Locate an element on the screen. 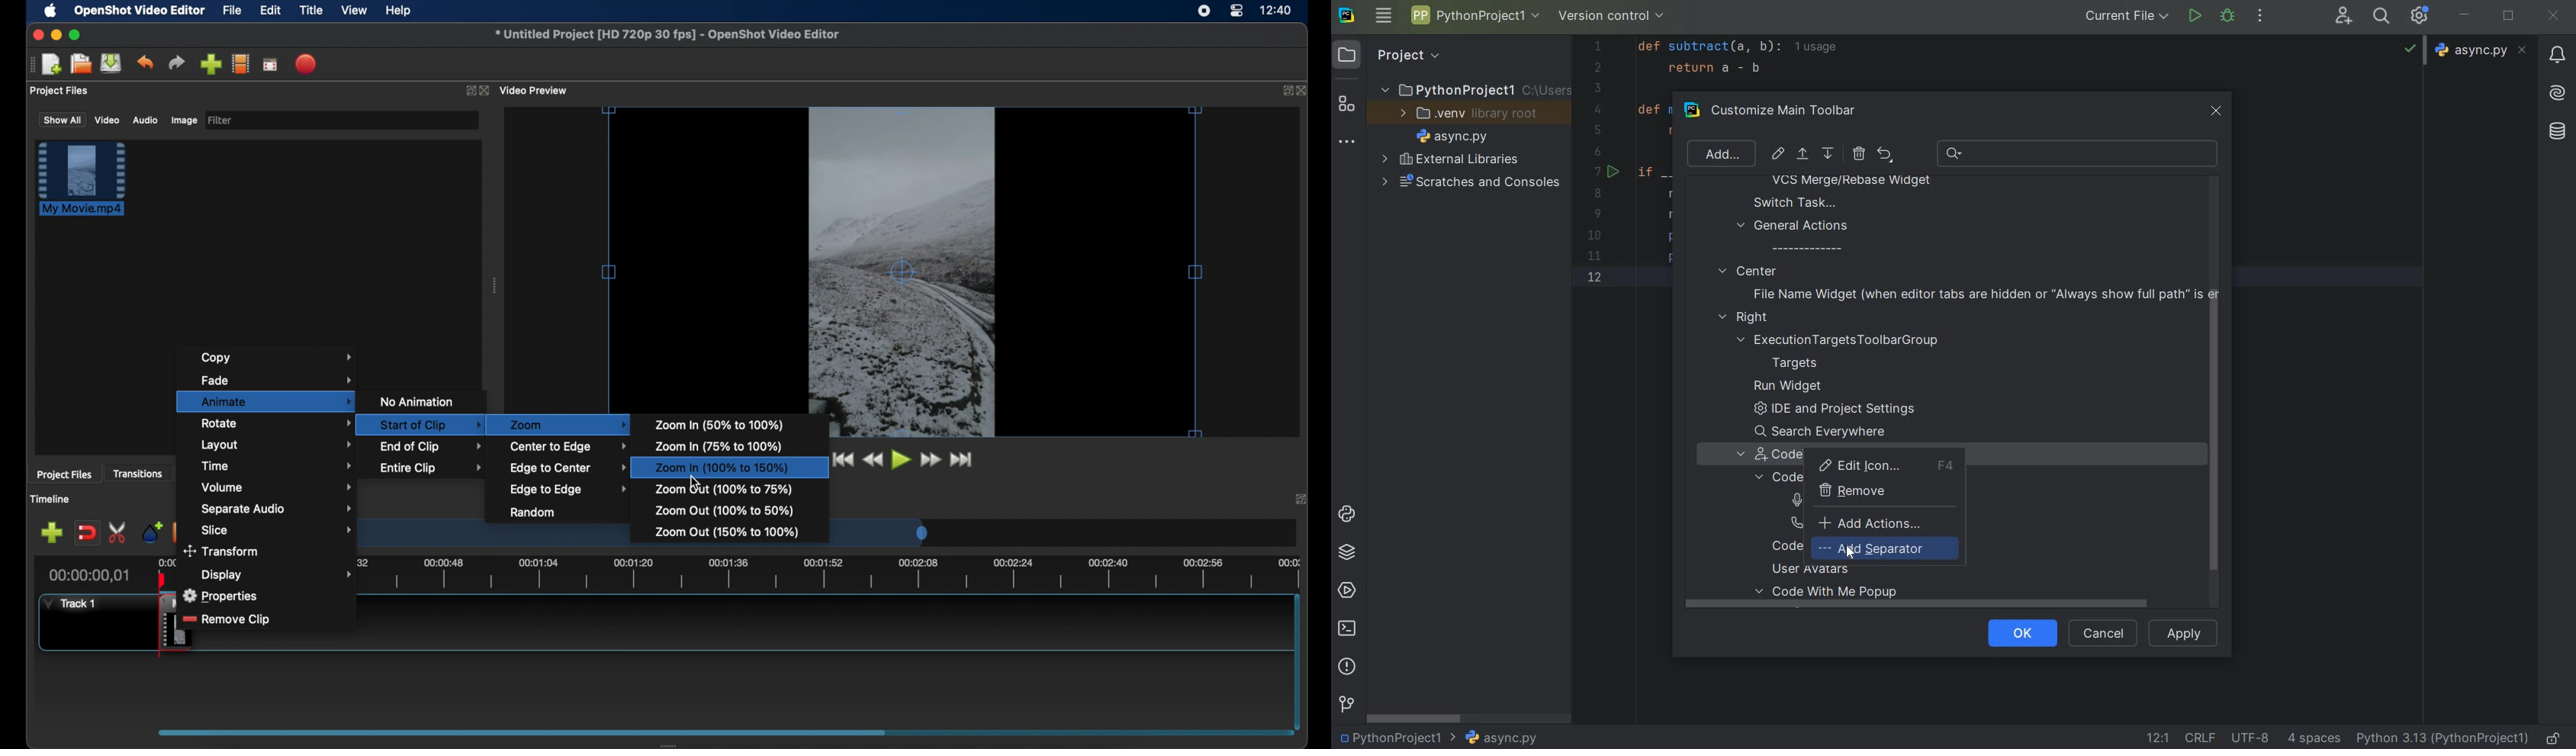 Image resolution: width=2576 pixels, height=756 pixels. play button is located at coordinates (902, 460).